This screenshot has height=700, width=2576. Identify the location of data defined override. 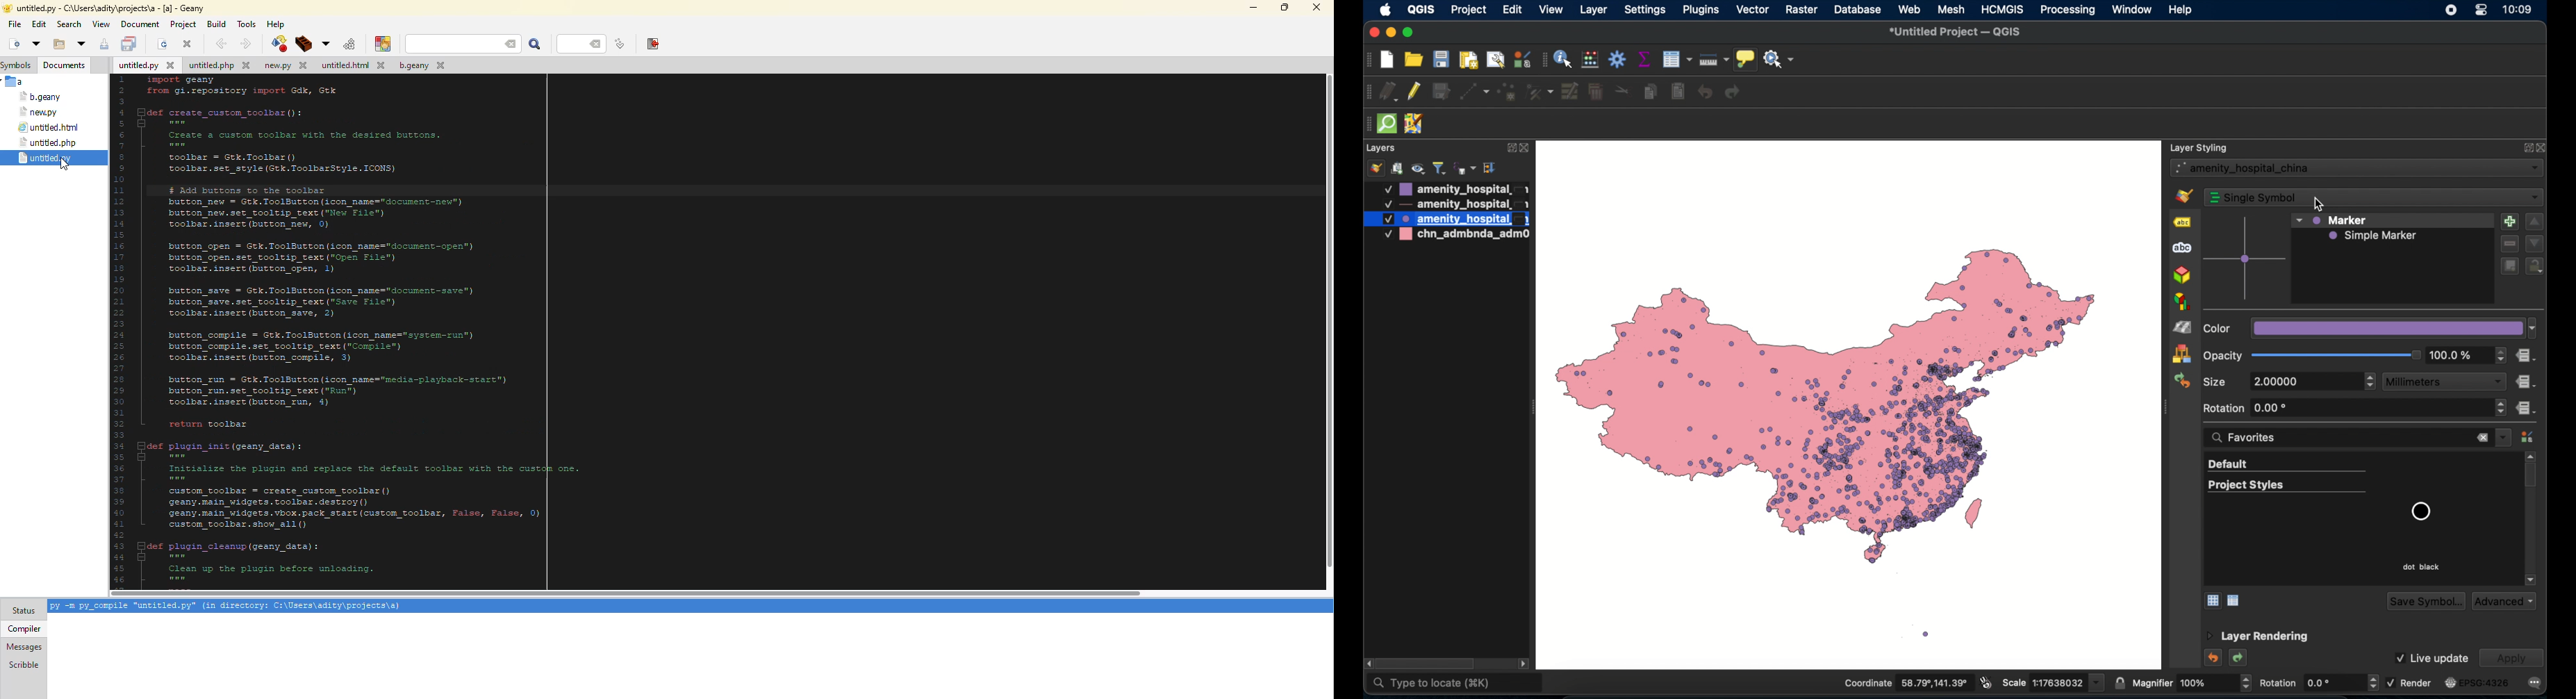
(2527, 408).